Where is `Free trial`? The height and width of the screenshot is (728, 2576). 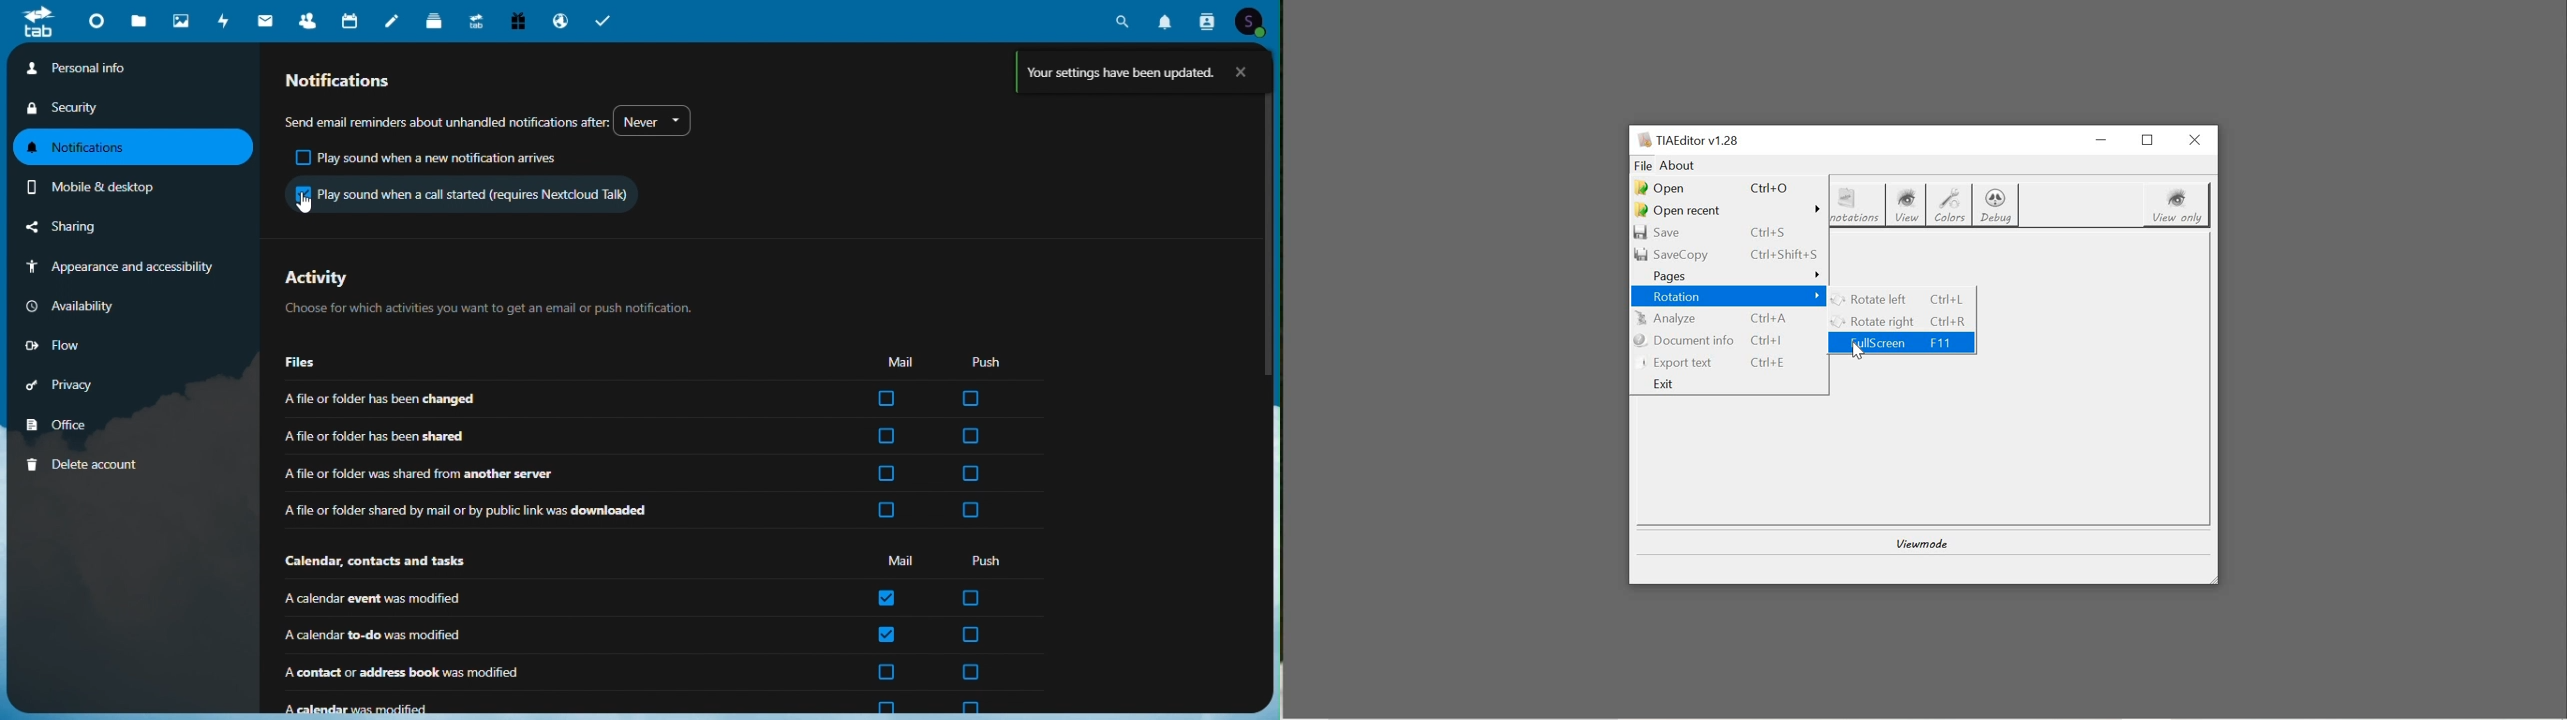
Free trial is located at coordinates (517, 20).